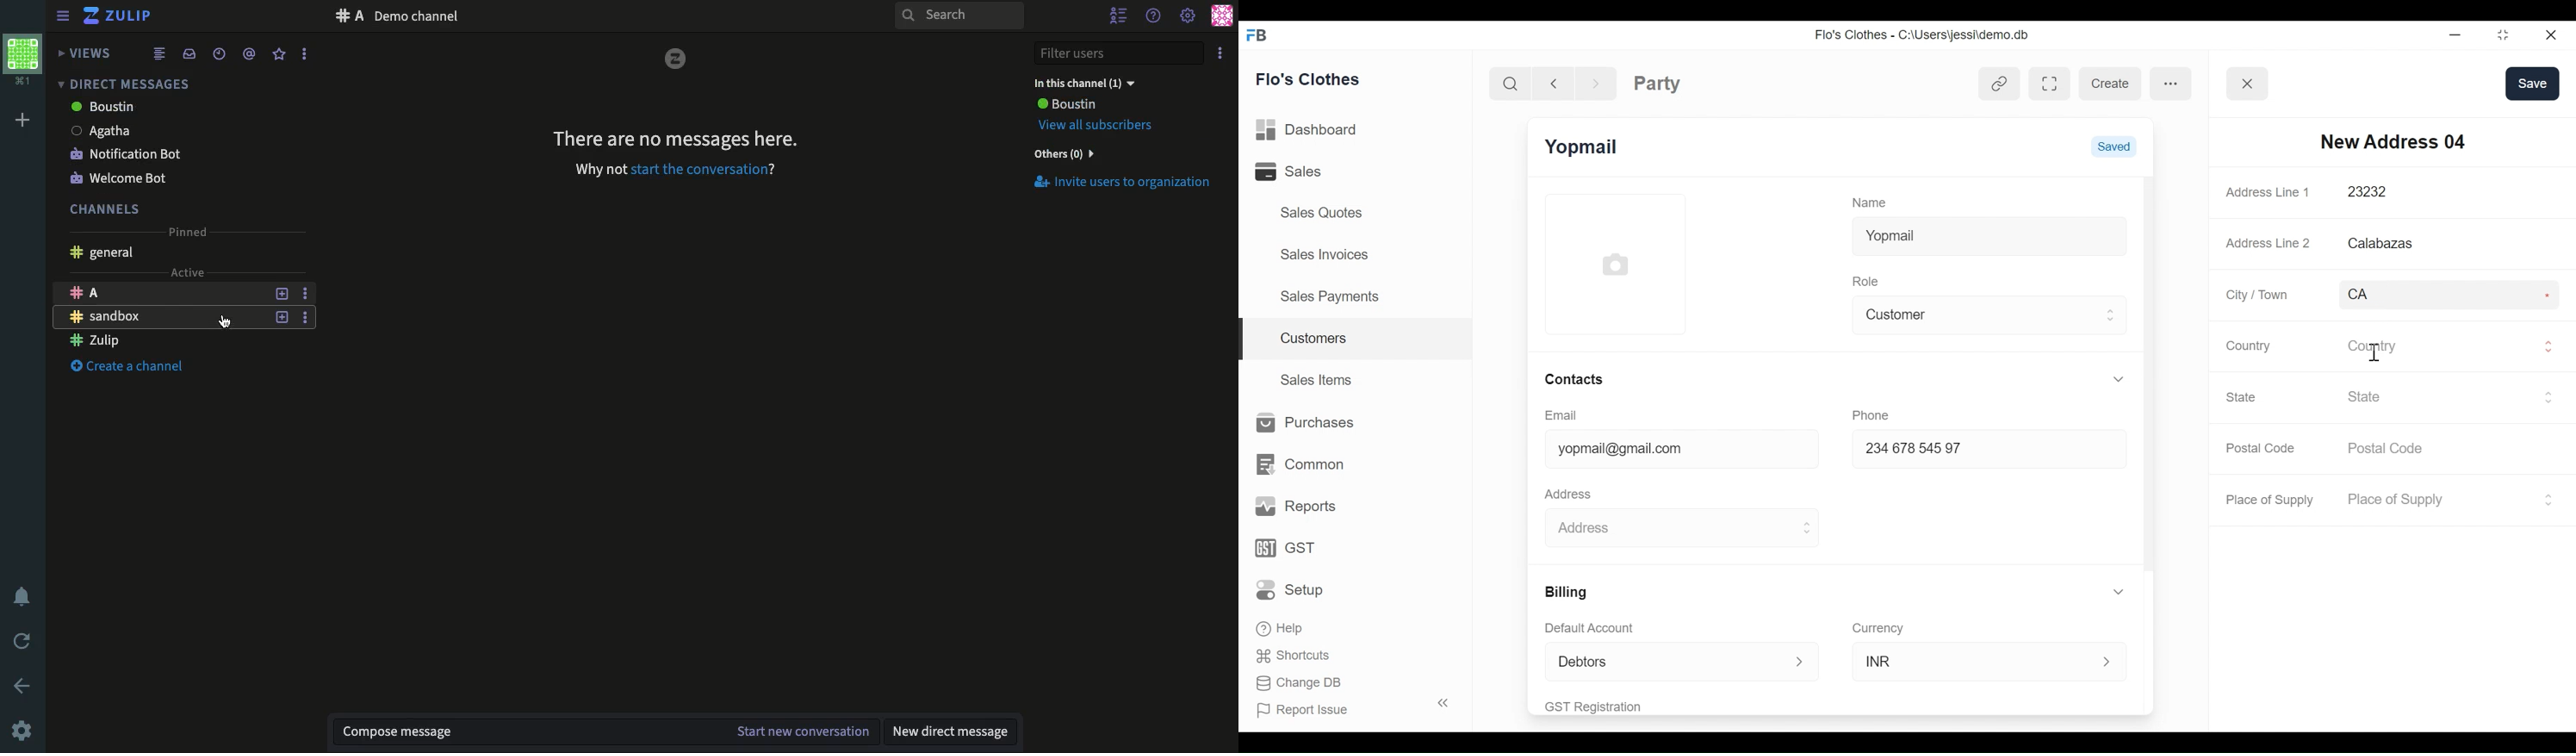 The image size is (2576, 756). What do you see at coordinates (186, 229) in the screenshot?
I see `Pinned` at bounding box center [186, 229].